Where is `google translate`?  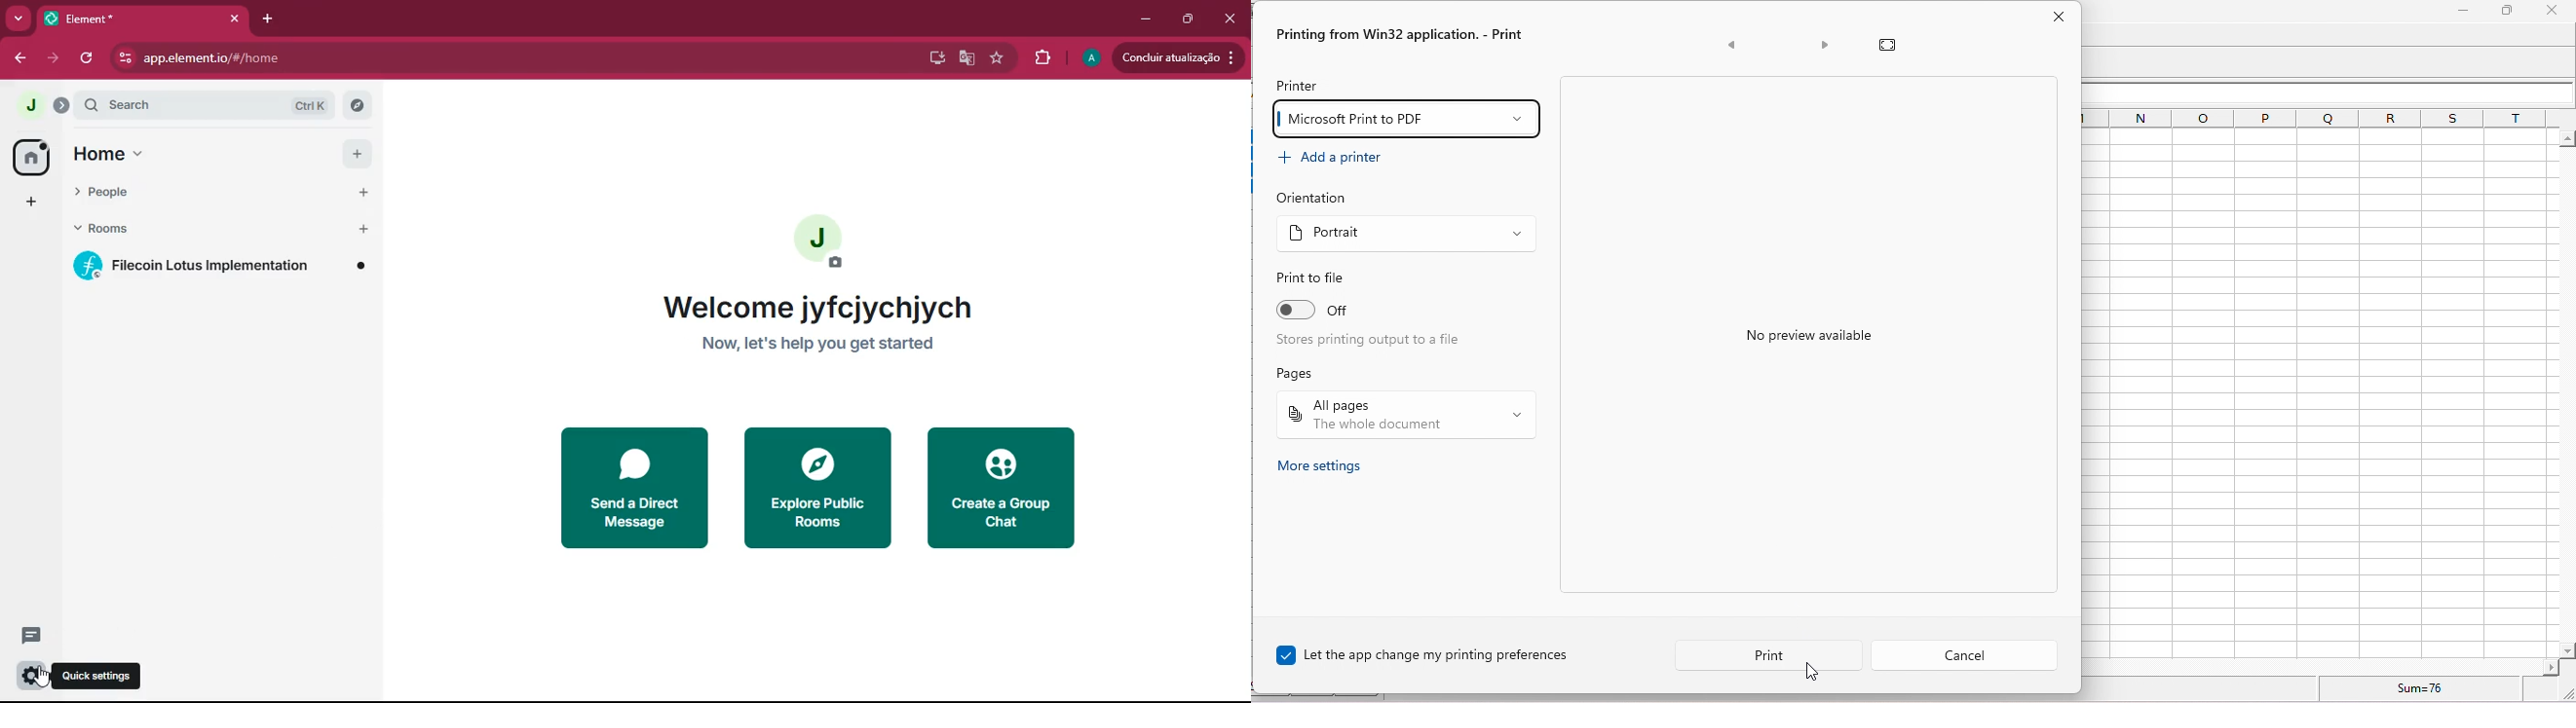 google translate is located at coordinates (965, 59).